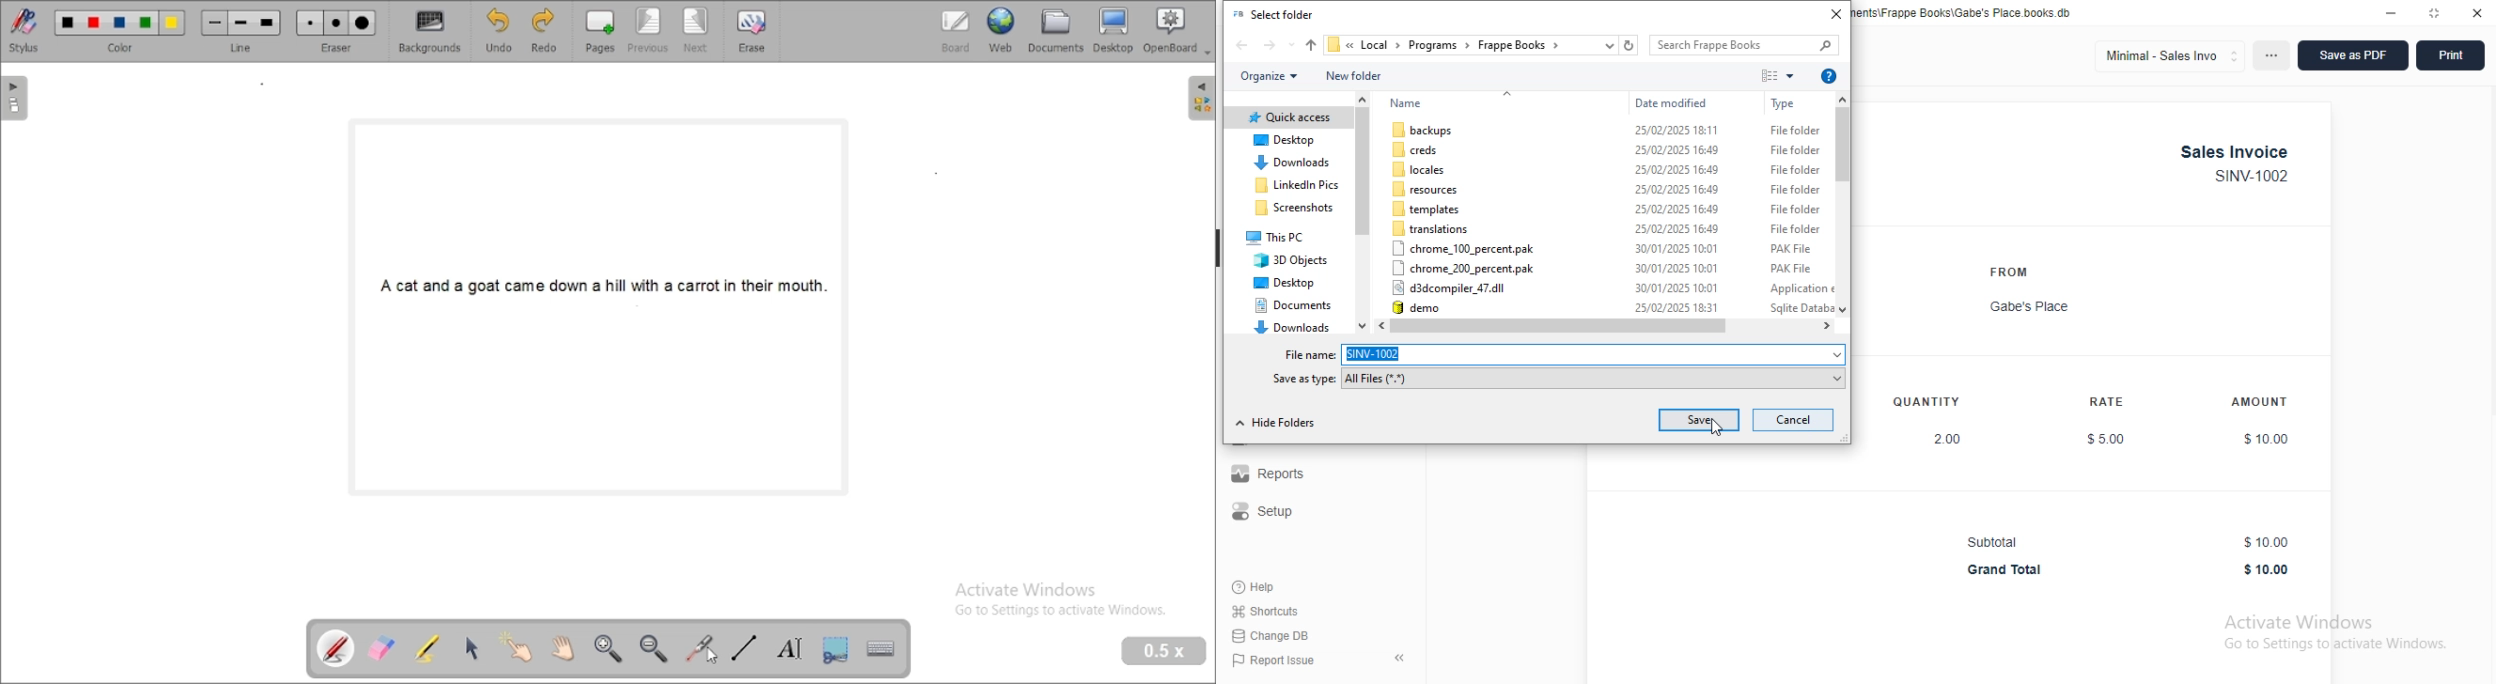  Describe the element at coordinates (1468, 45) in the screenshot. I see `drop down` at that location.